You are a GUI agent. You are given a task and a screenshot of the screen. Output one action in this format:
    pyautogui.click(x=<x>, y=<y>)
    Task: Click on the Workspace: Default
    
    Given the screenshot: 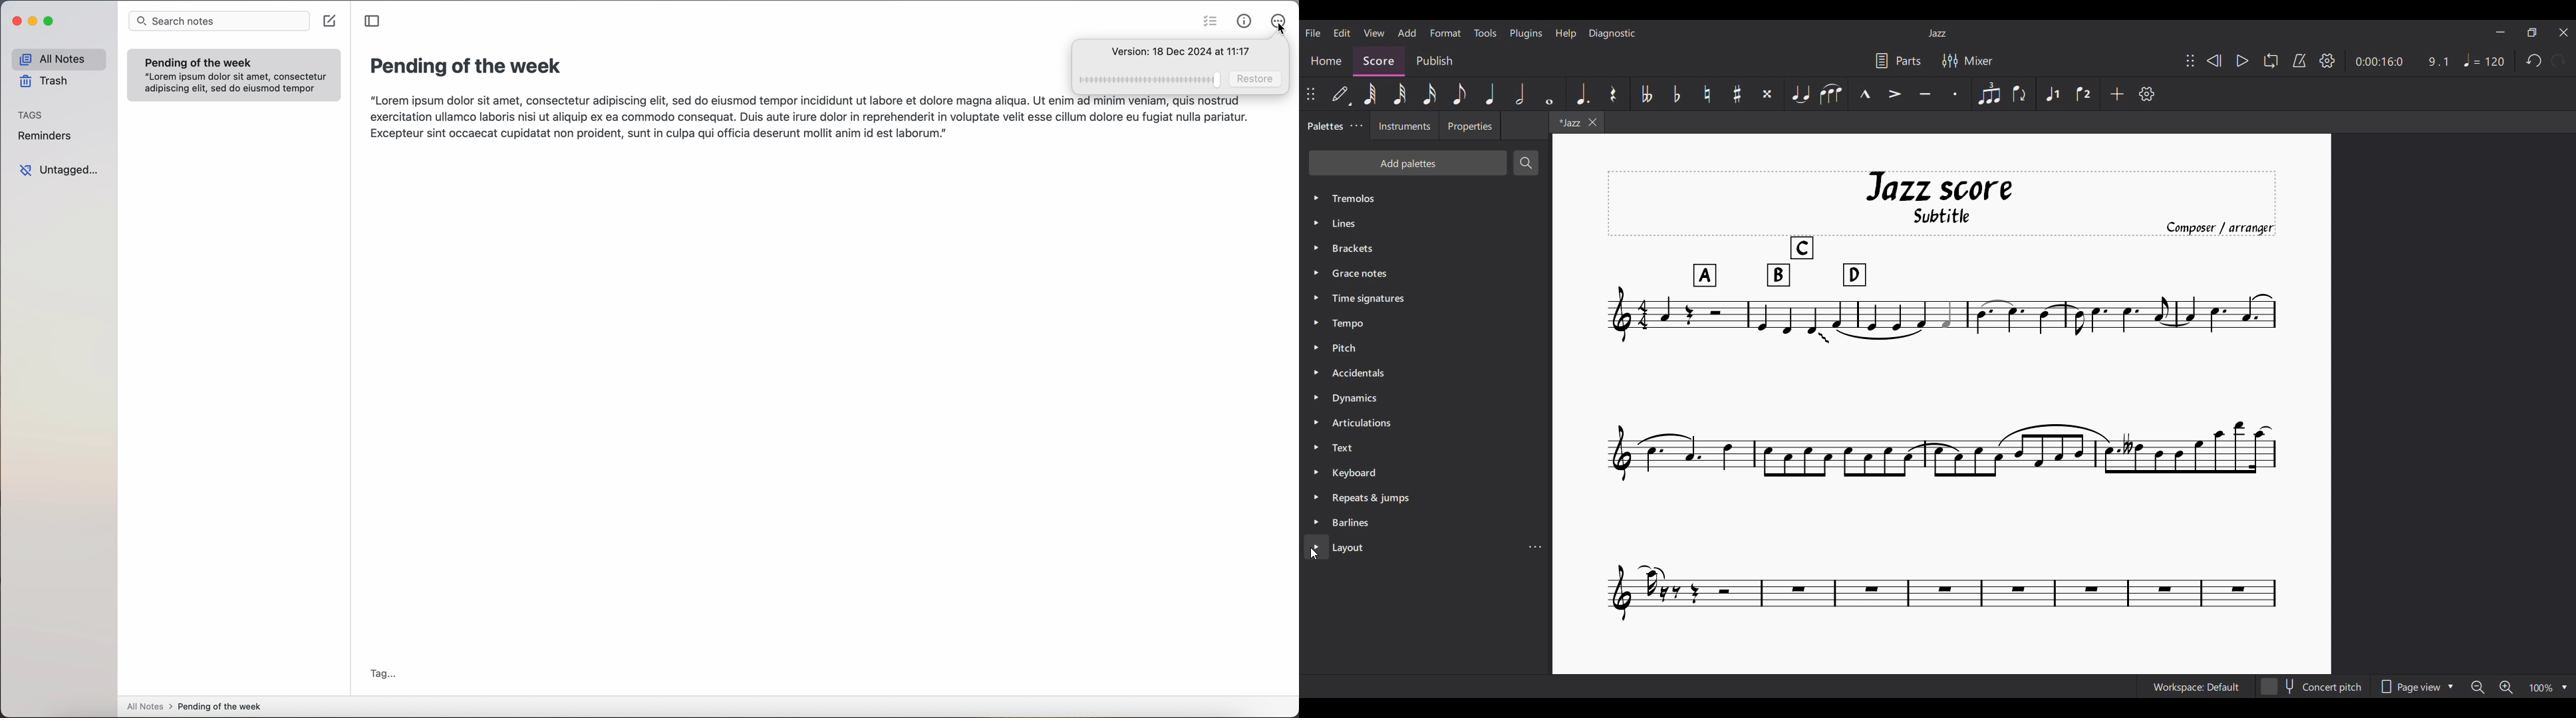 What is the action you would take?
    pyautogui.click(x=2196, y=686)
    